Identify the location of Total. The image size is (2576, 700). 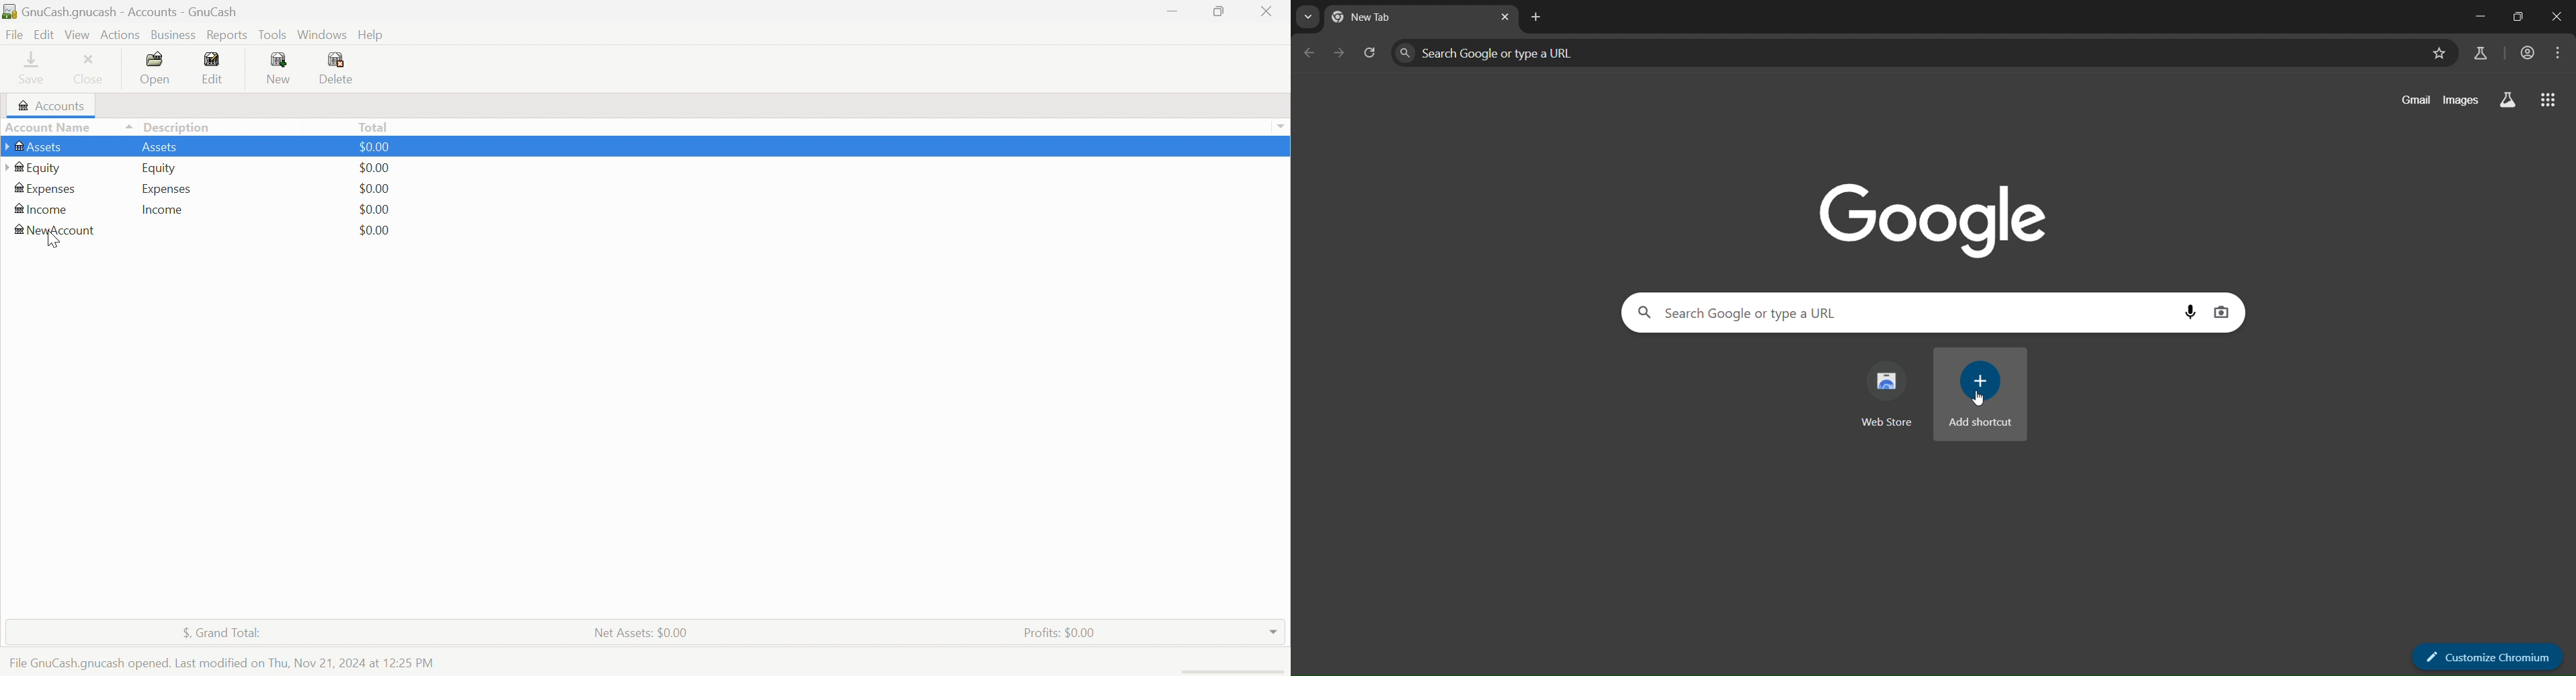
(373, 129).